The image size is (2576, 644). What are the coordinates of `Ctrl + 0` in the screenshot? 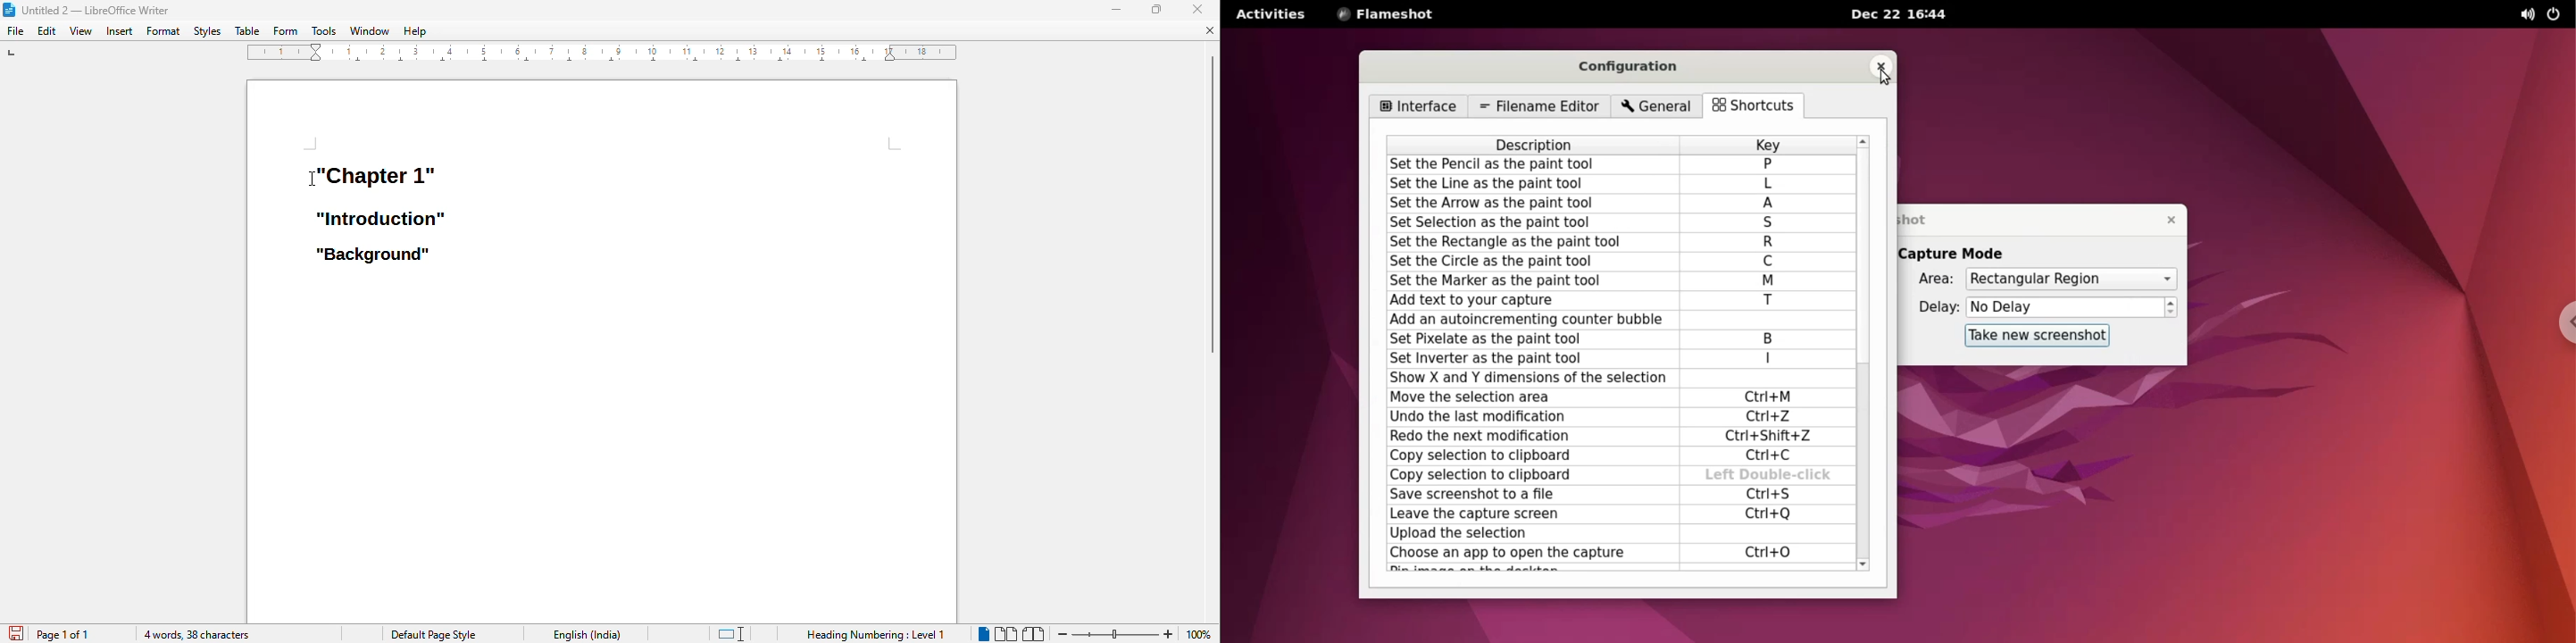 It's located at (1769, 553).